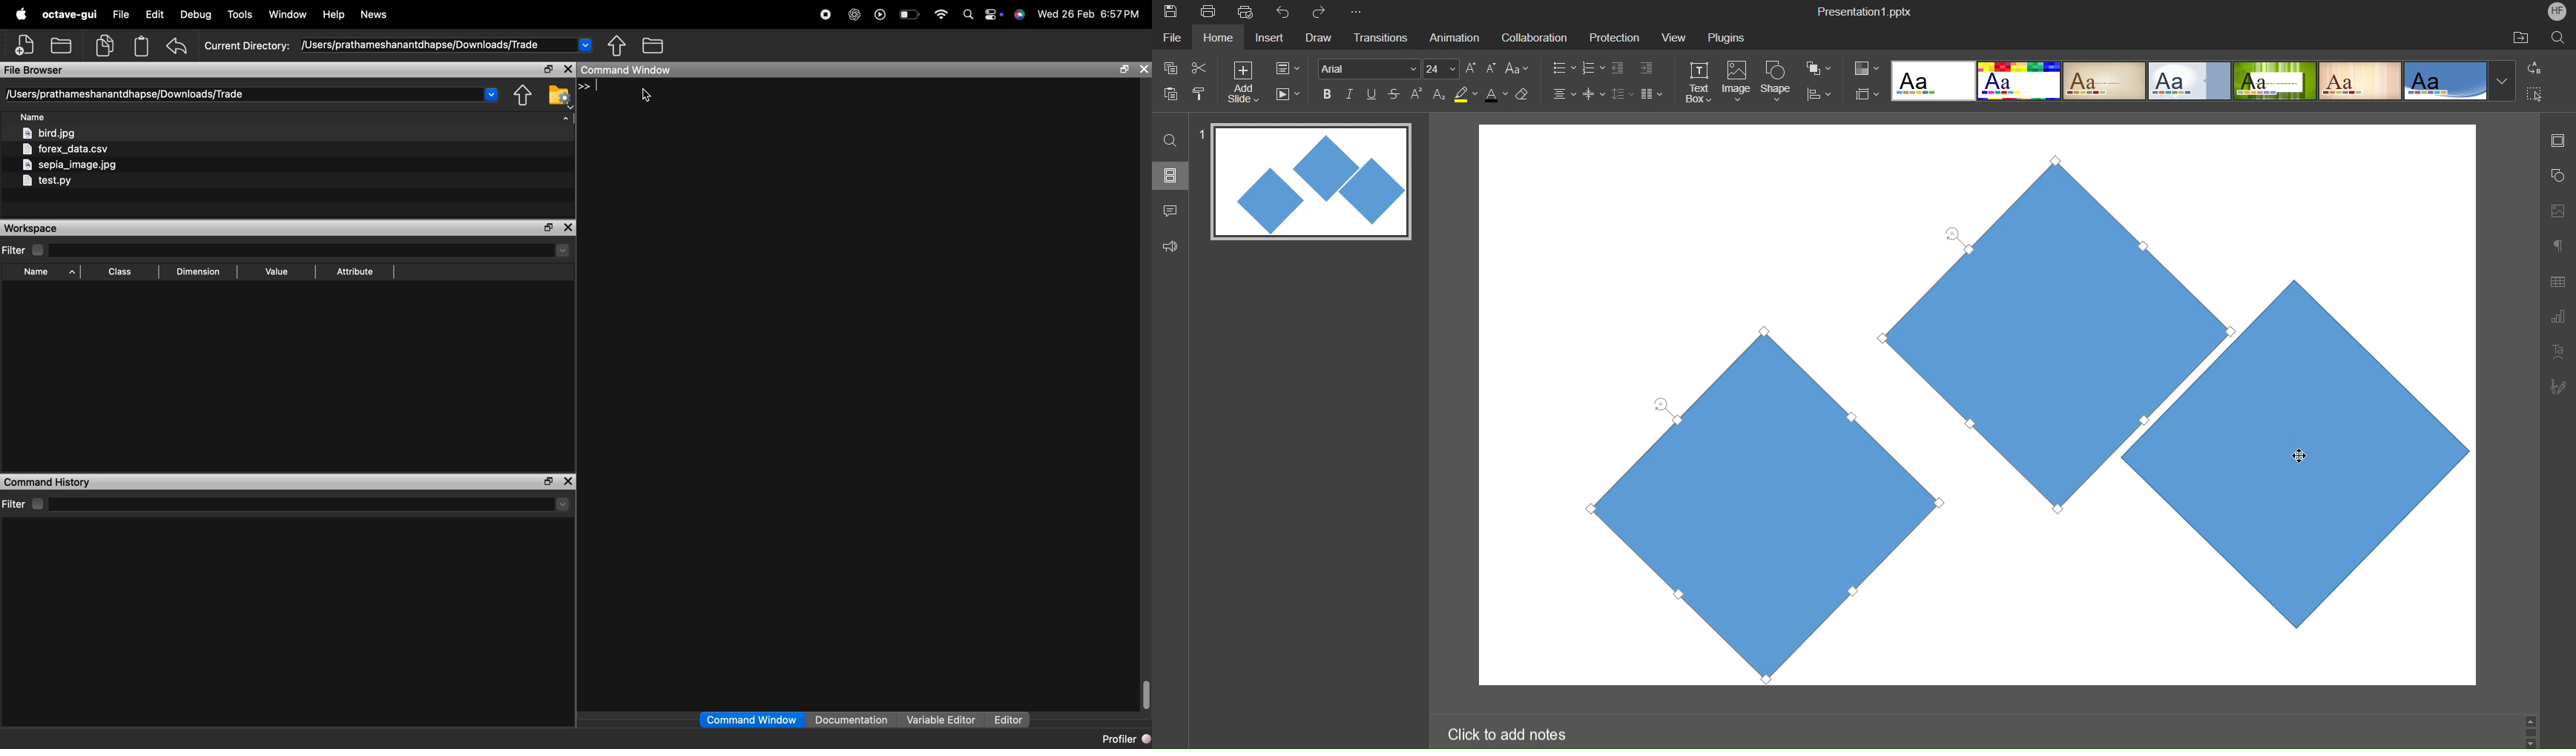  Describe the element at coordinates (277, 272) in the screenshot. I see `sort by value` at that location.